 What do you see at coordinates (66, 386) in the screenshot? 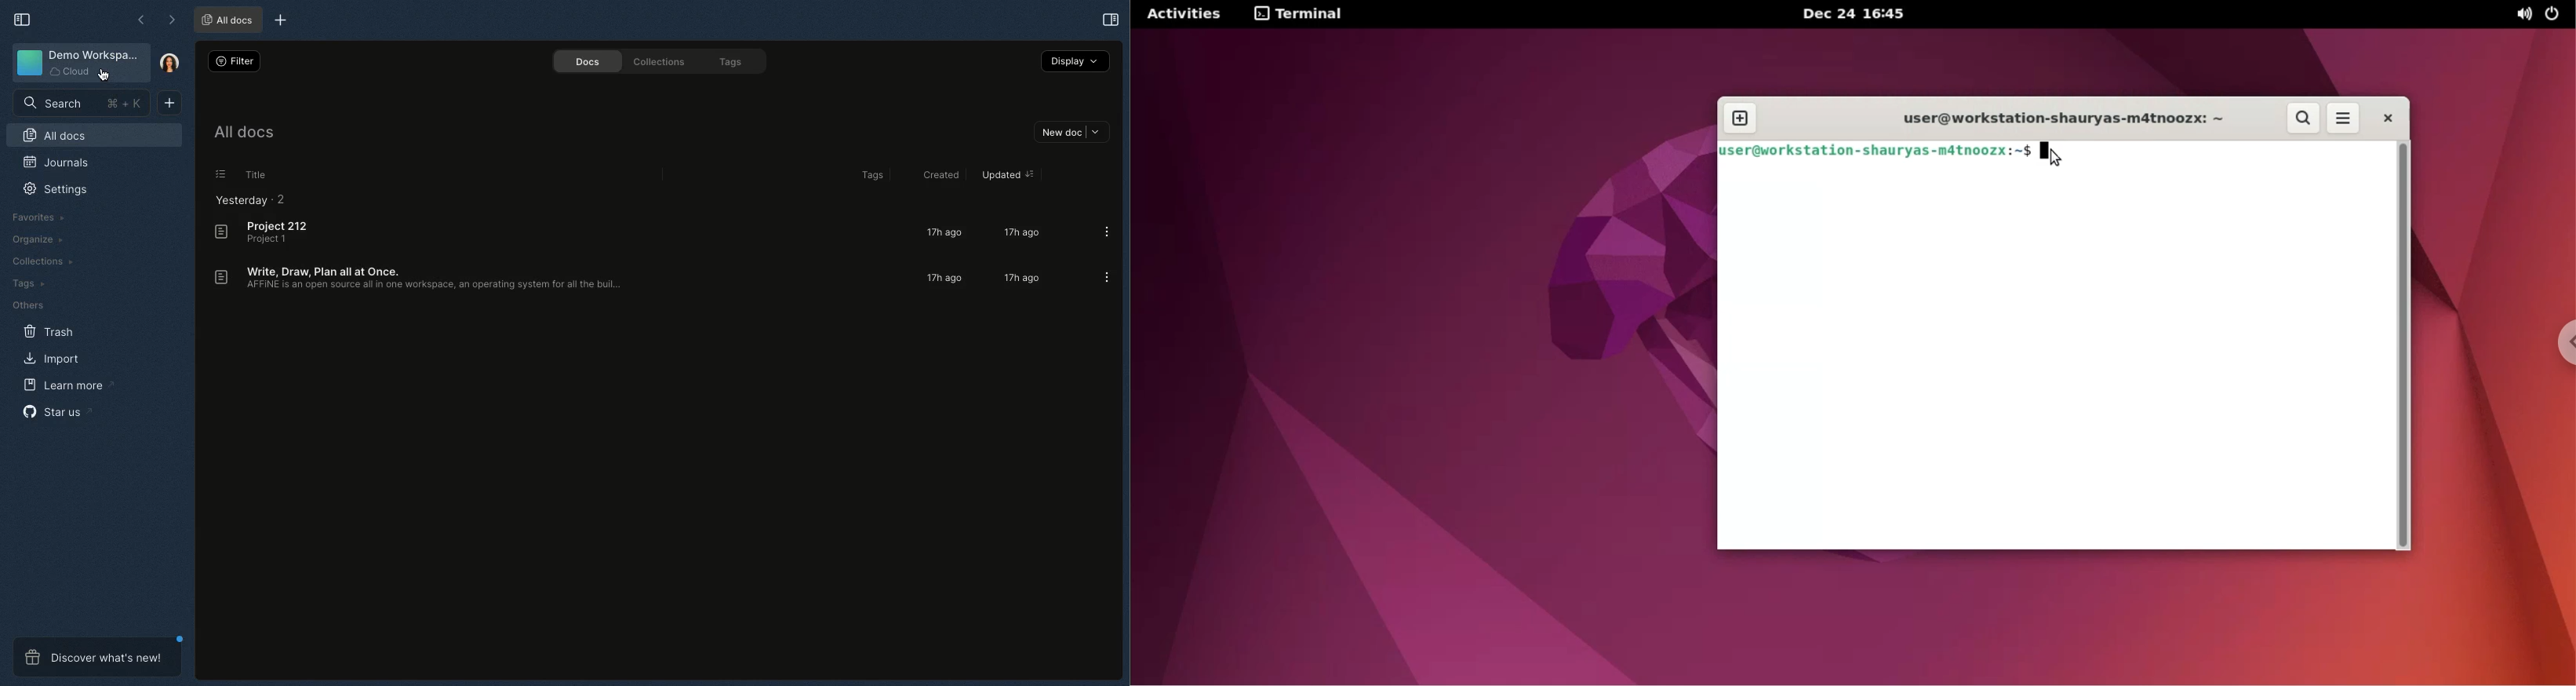
I see `Learn more` at bounding box center [66, 386].